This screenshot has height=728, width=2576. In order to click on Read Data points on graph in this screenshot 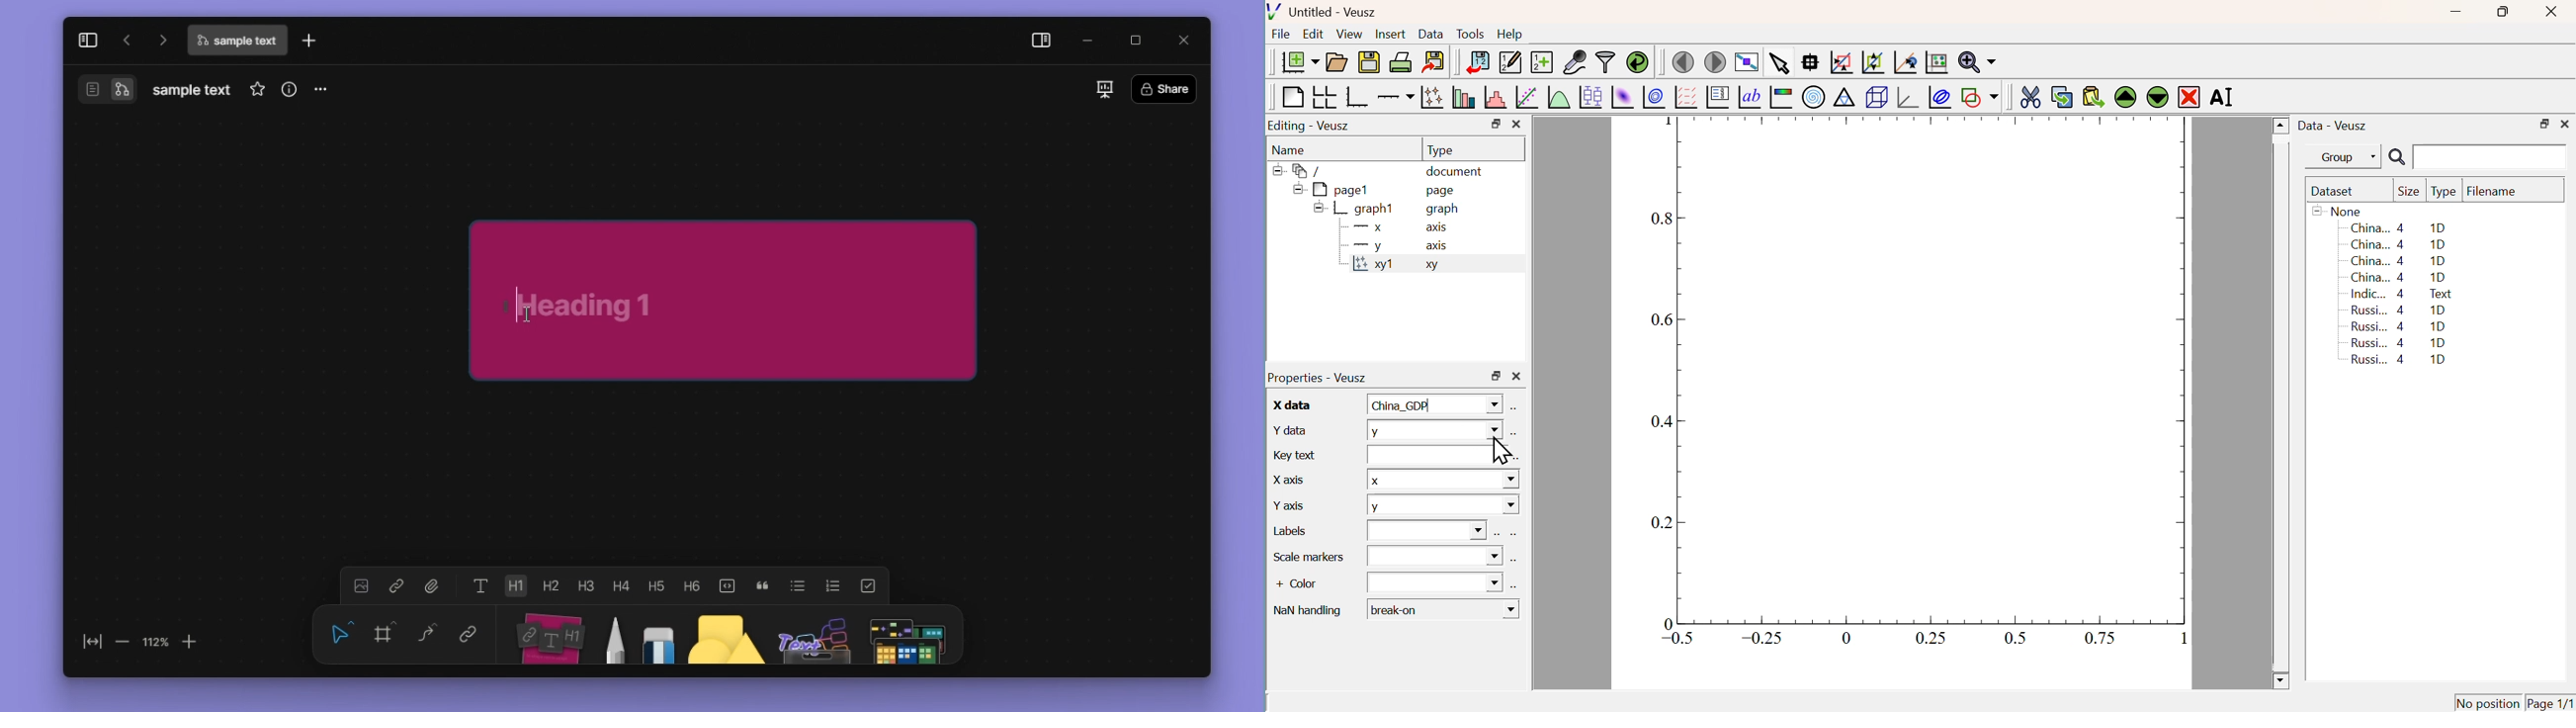, I will do `click(1810, 61)`.